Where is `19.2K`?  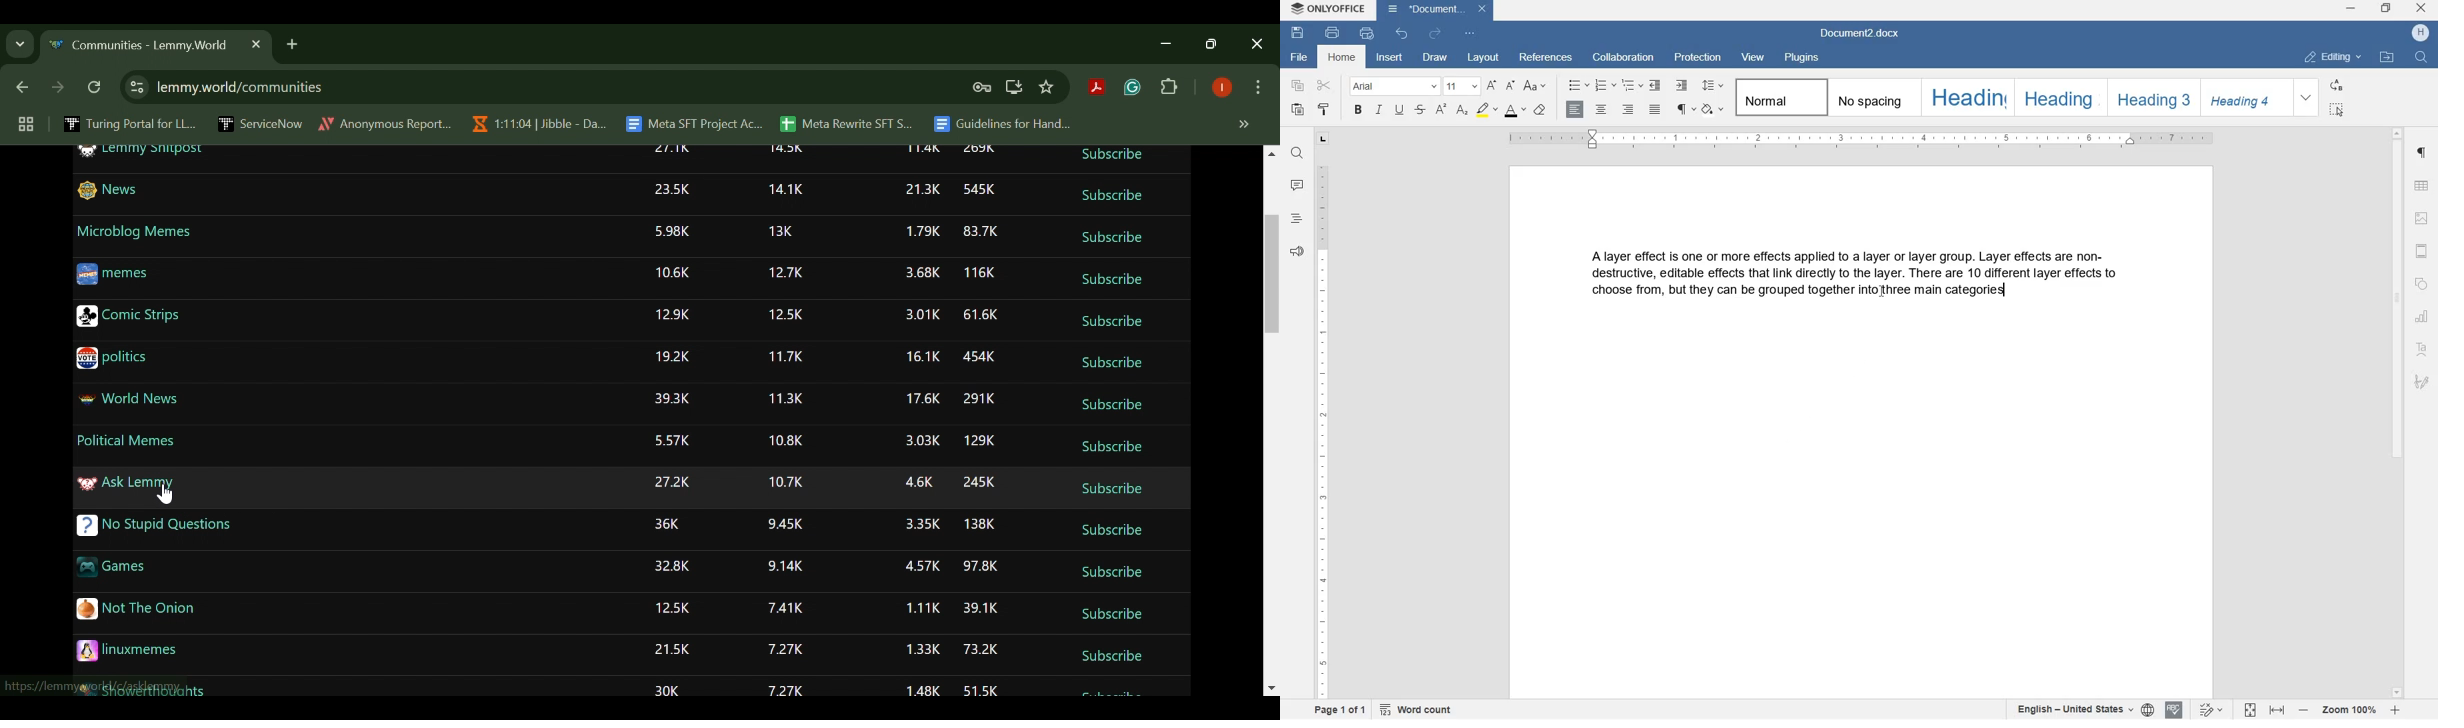
19.2K is located at coordinates (674, 355).